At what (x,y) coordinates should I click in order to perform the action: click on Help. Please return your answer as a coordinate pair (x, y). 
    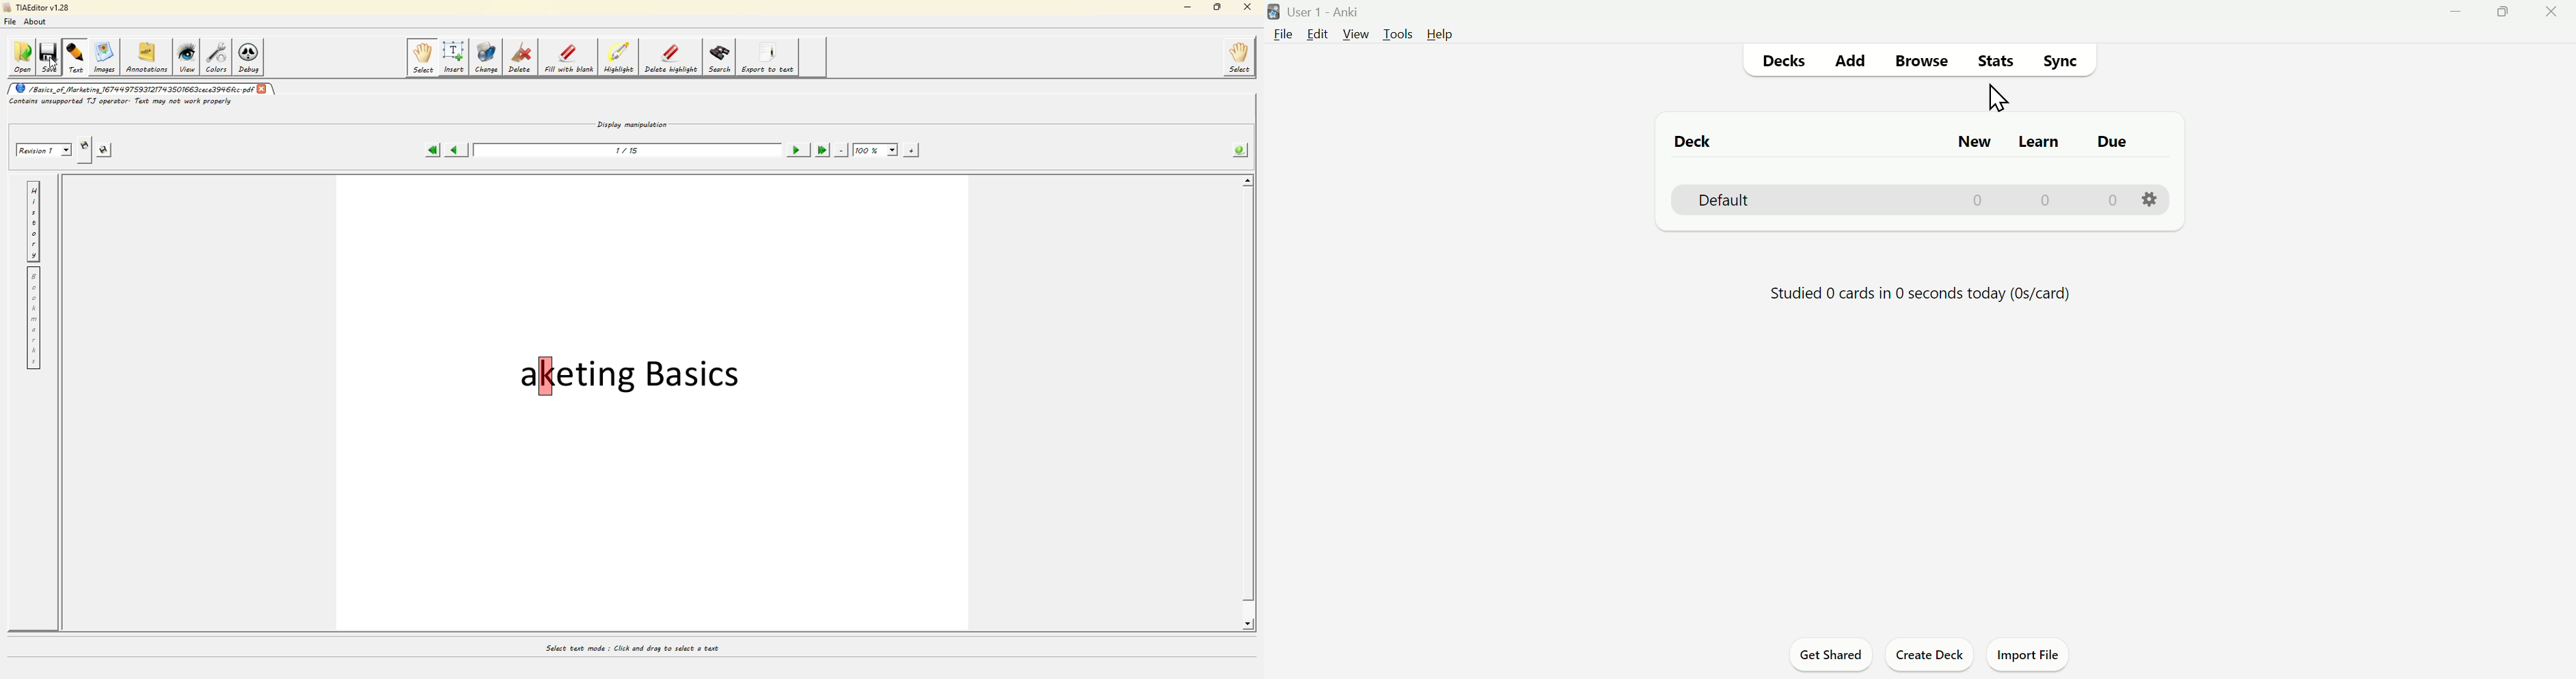
    Looking at the image, I should click on (1440, 34).